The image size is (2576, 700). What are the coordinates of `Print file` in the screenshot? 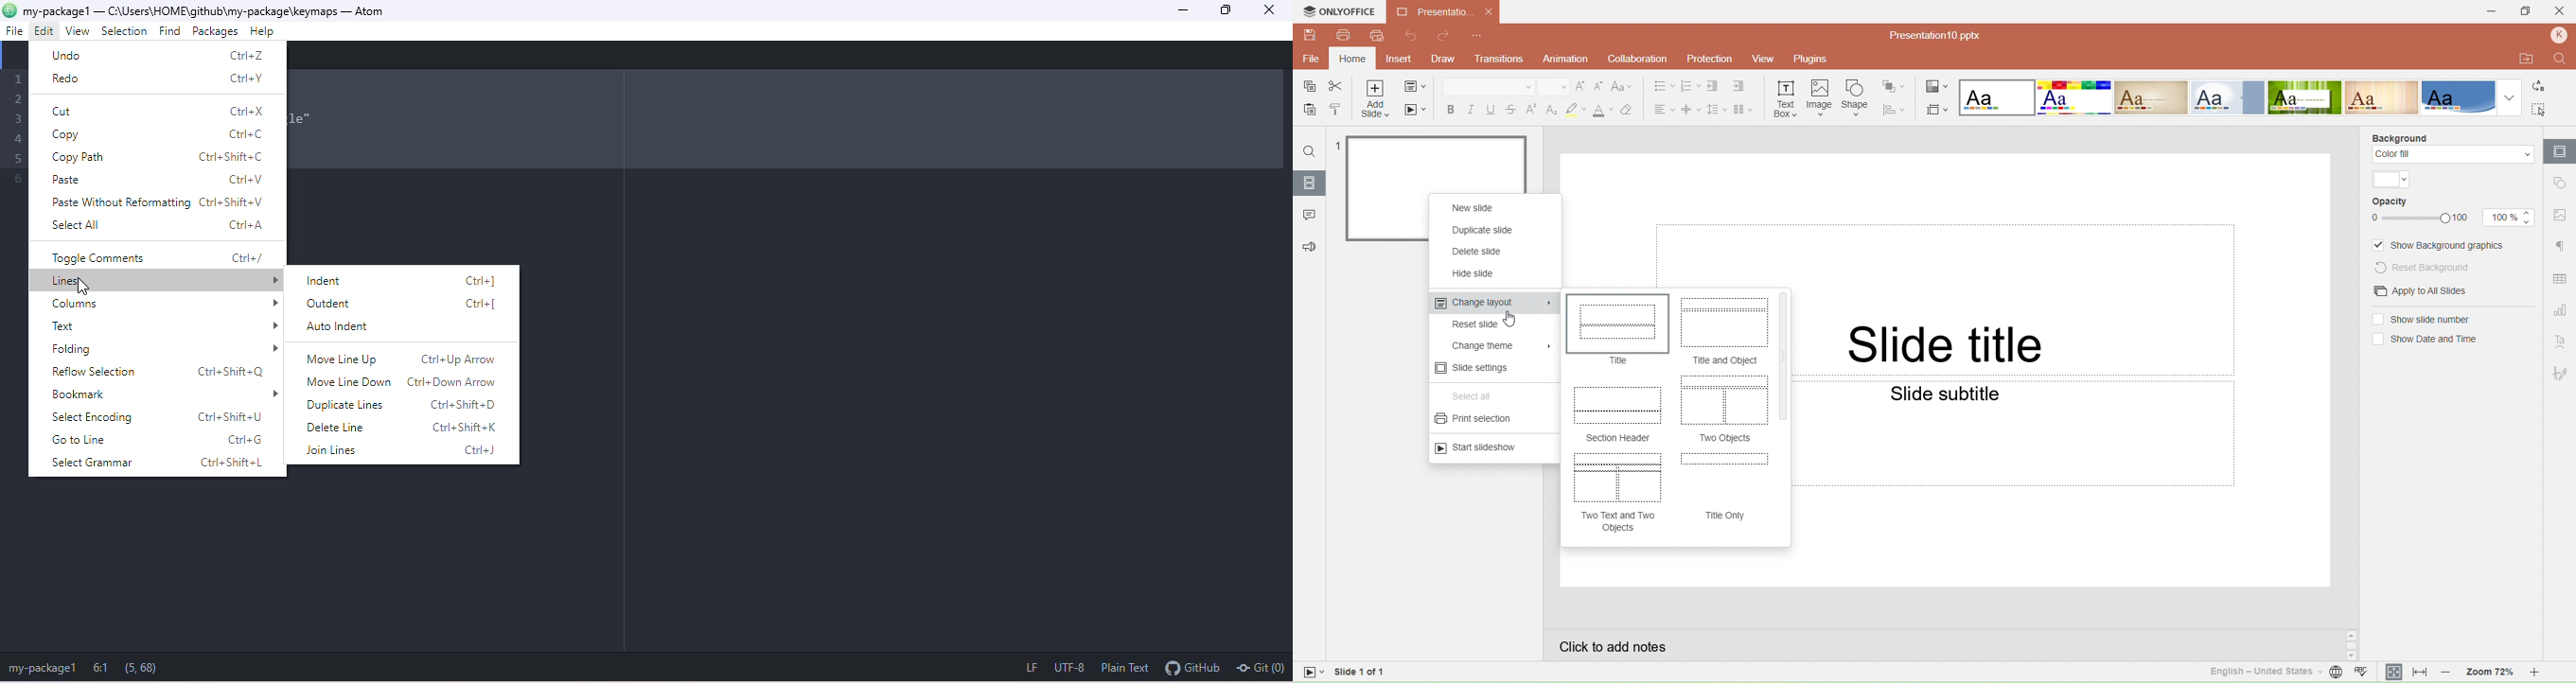 It's located at (1344, 37).